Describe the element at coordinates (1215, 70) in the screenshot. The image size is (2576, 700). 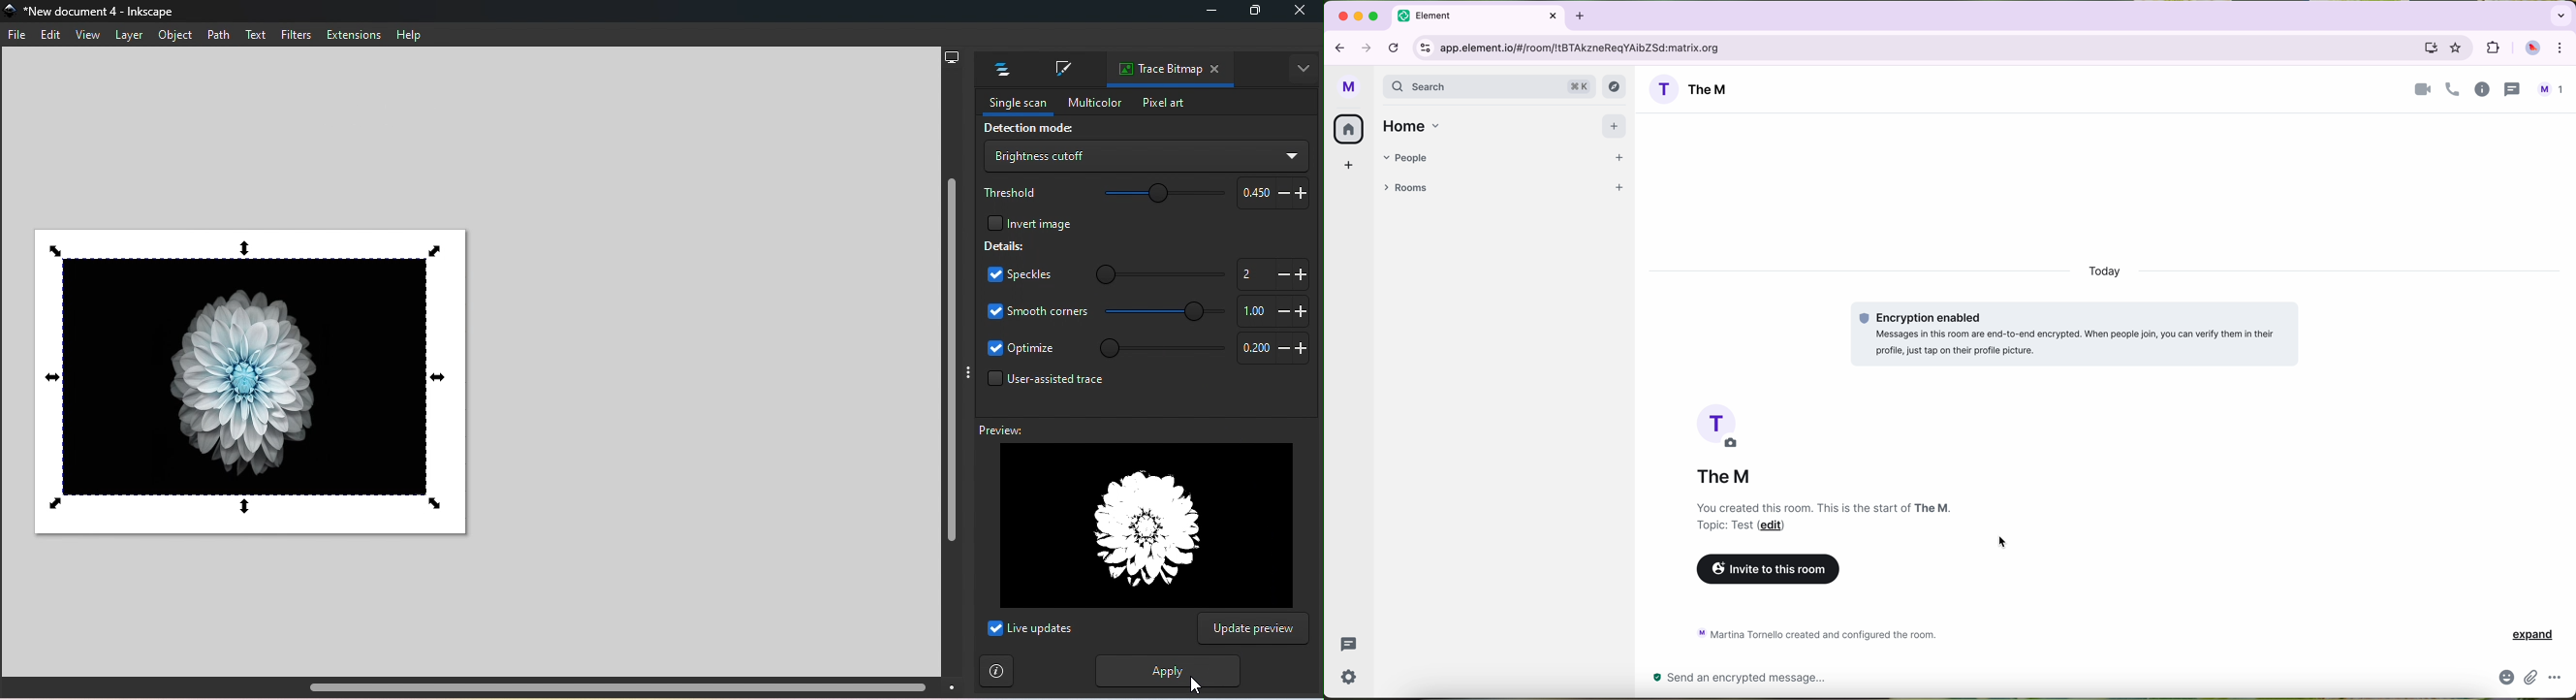
I see `Close tab` at that location.